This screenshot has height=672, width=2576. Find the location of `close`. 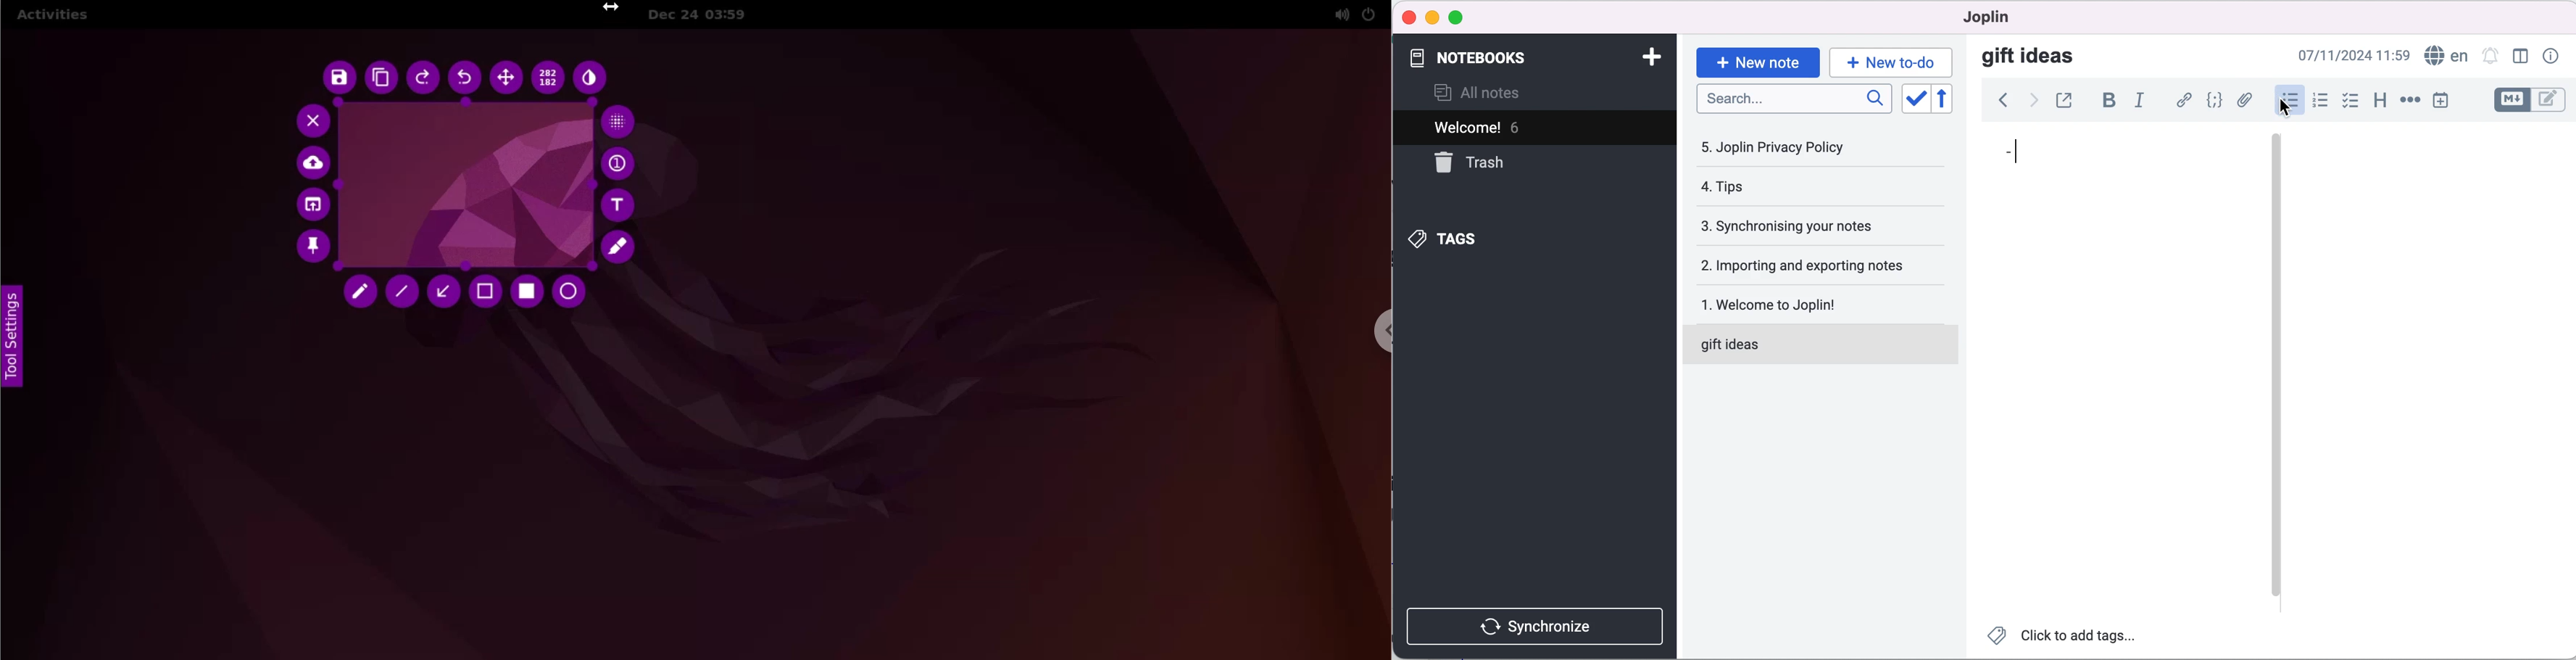

close is located at coordinates (1410, 18).